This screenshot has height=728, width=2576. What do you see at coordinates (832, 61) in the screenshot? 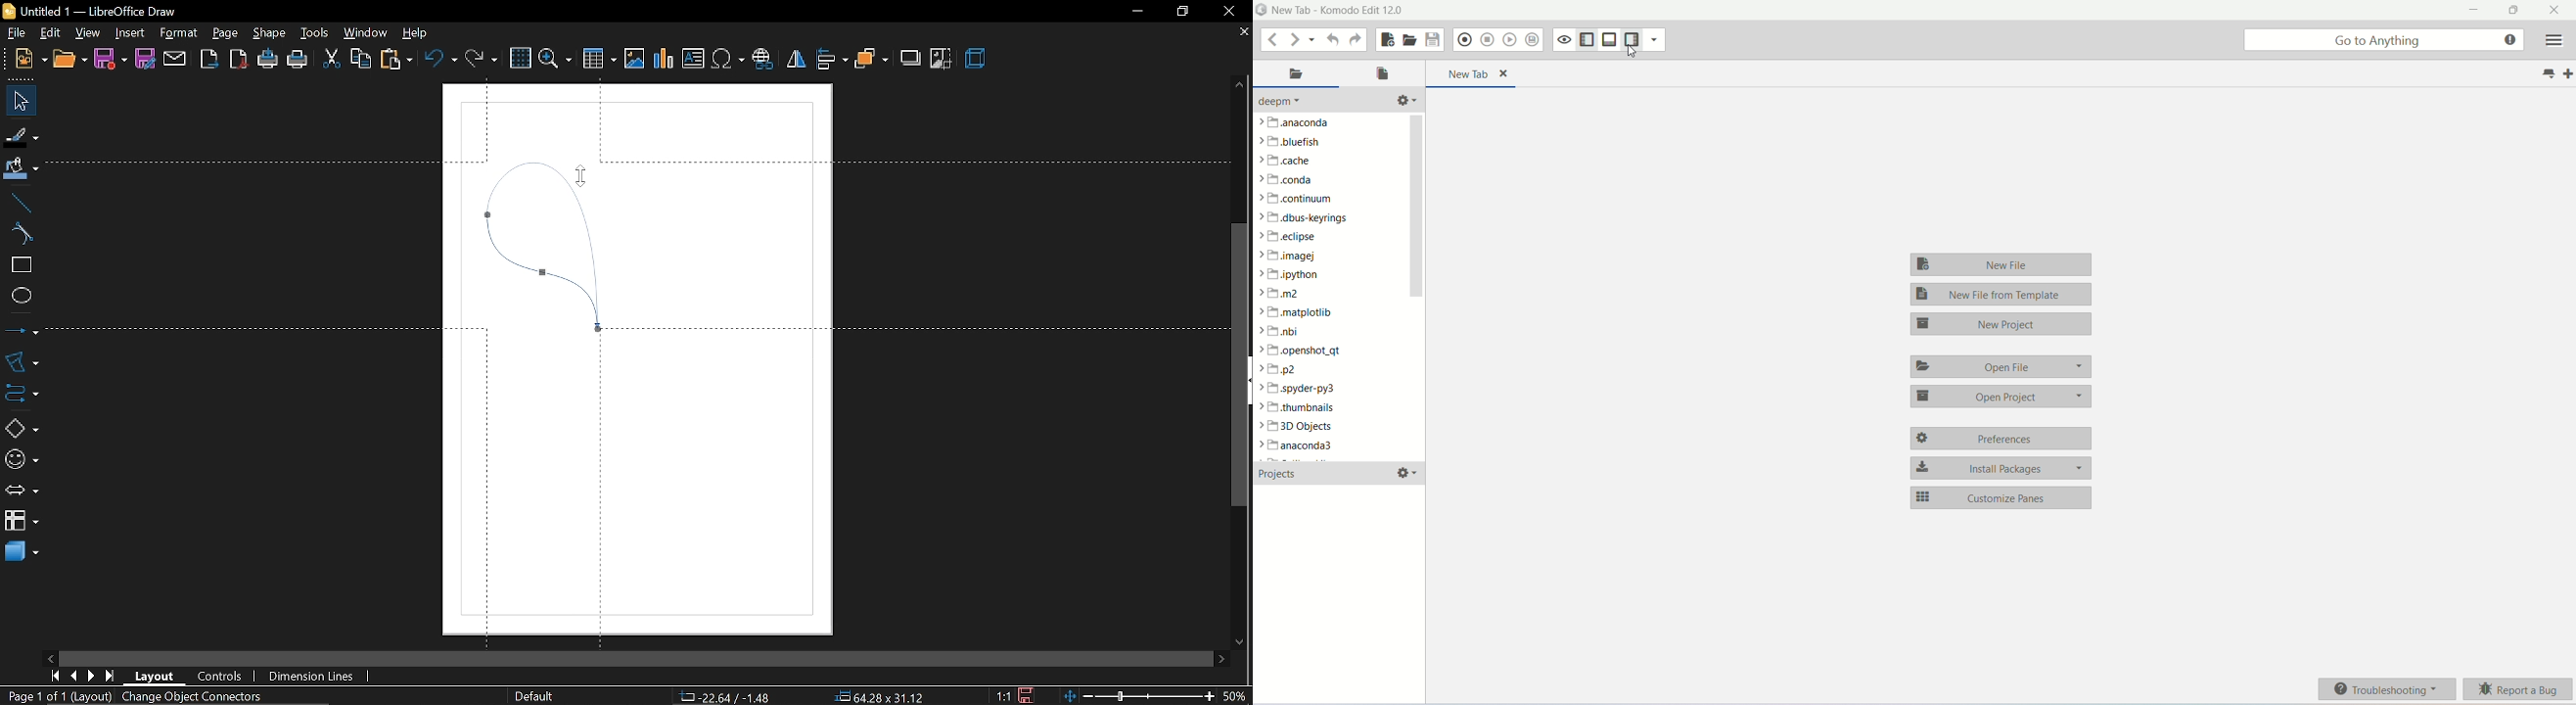
I see `align` at bounding box center [832, 61].